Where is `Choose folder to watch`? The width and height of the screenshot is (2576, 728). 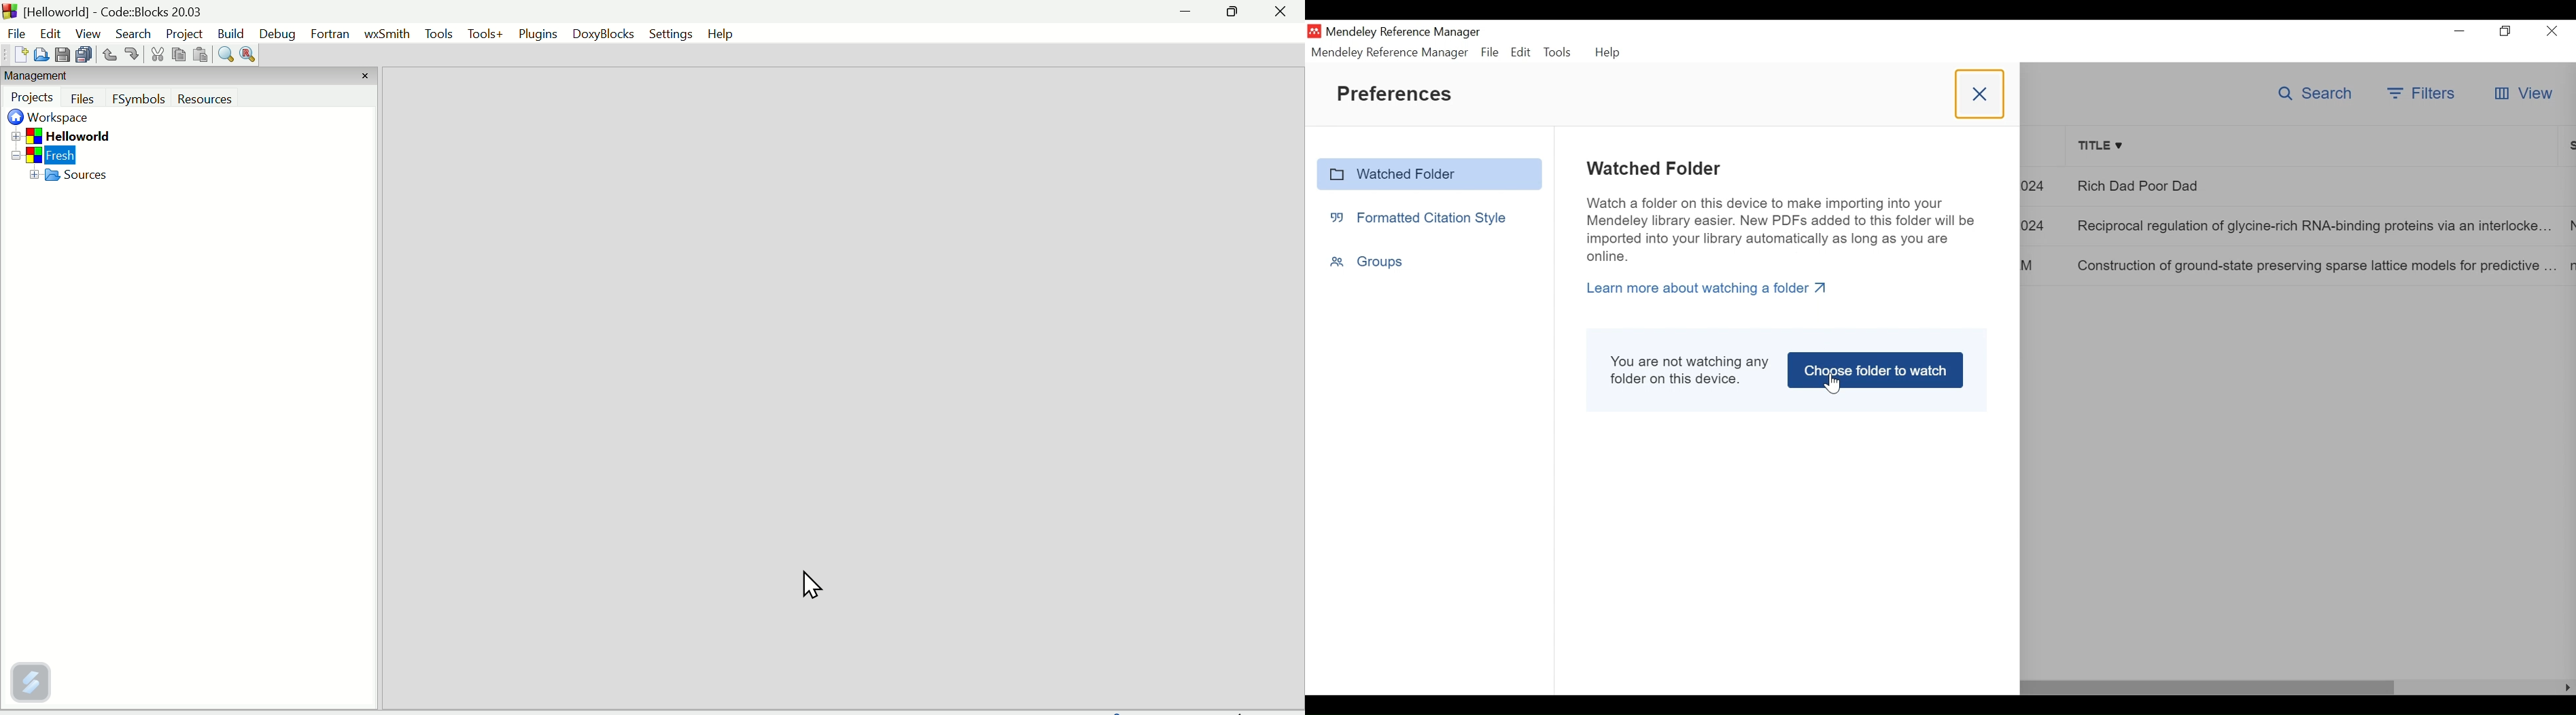 Choose folder to watch is located at coordinates (1874, 370).